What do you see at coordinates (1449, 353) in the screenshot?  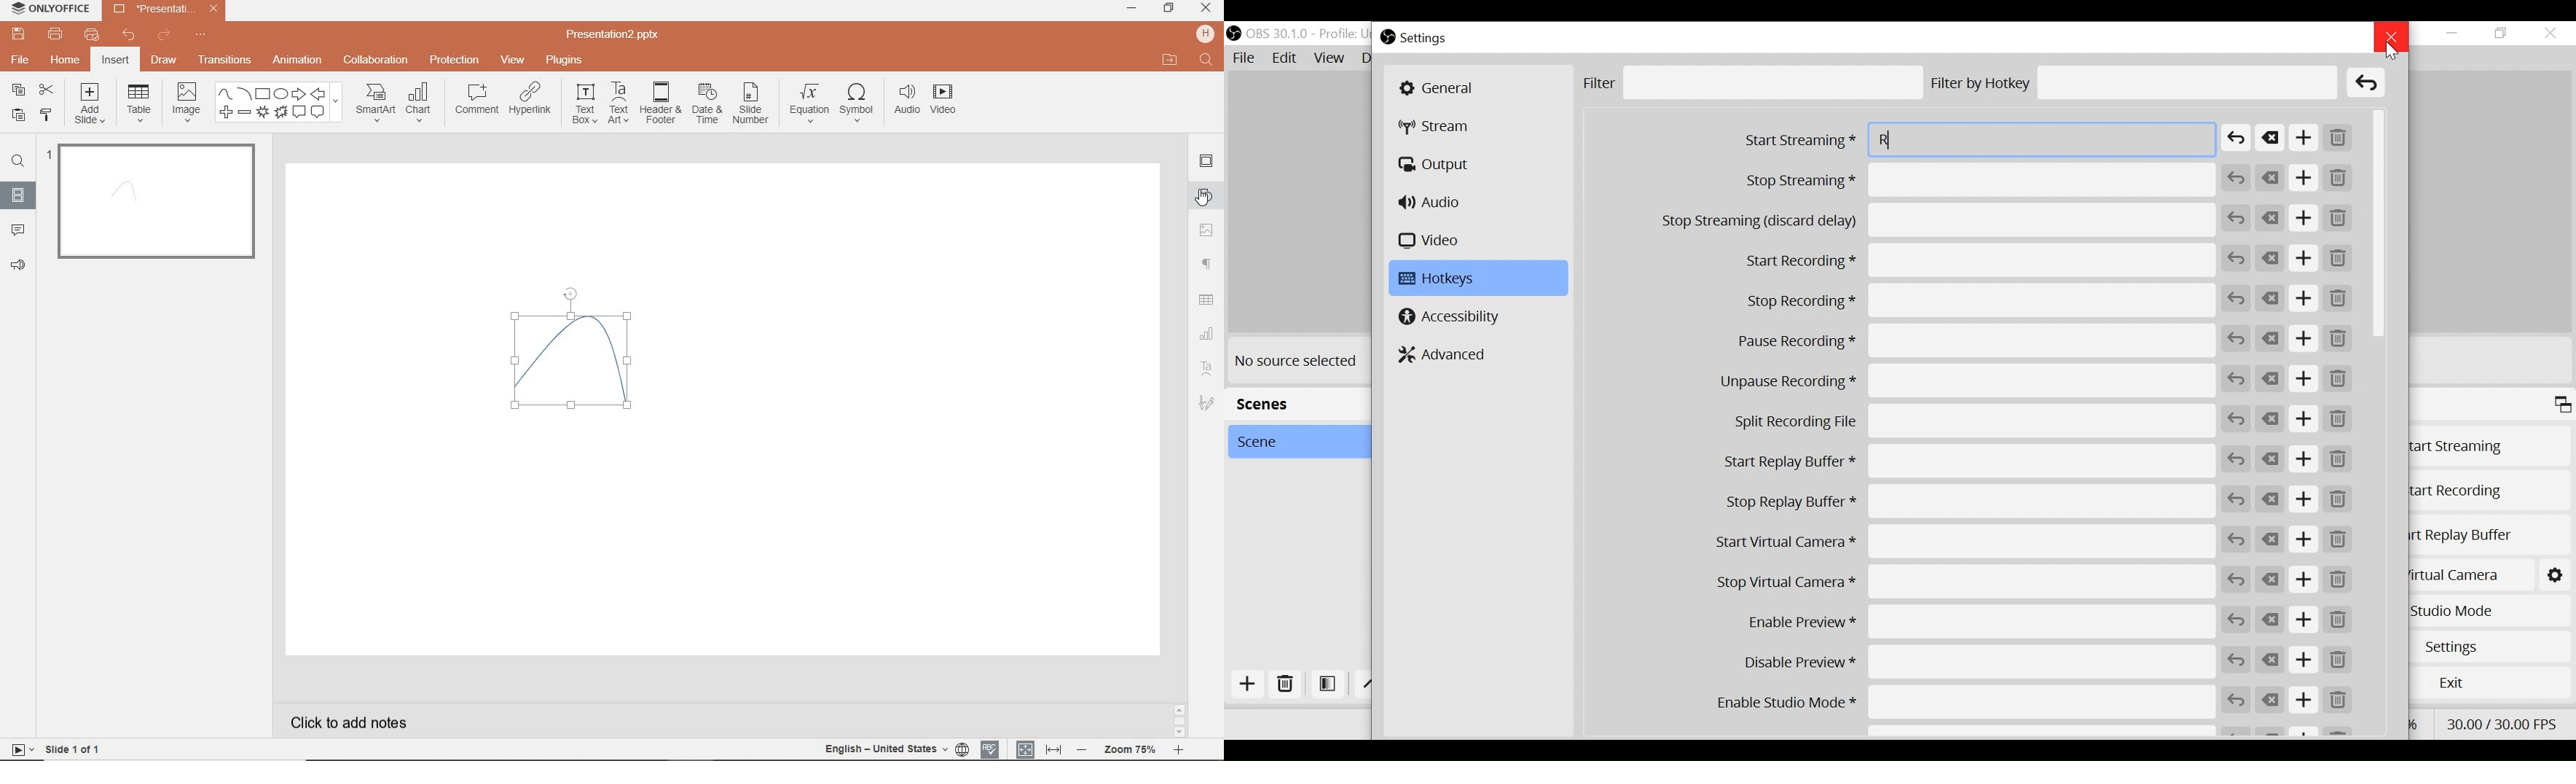 I see `Advanced` at bounding box center [1449, 353].